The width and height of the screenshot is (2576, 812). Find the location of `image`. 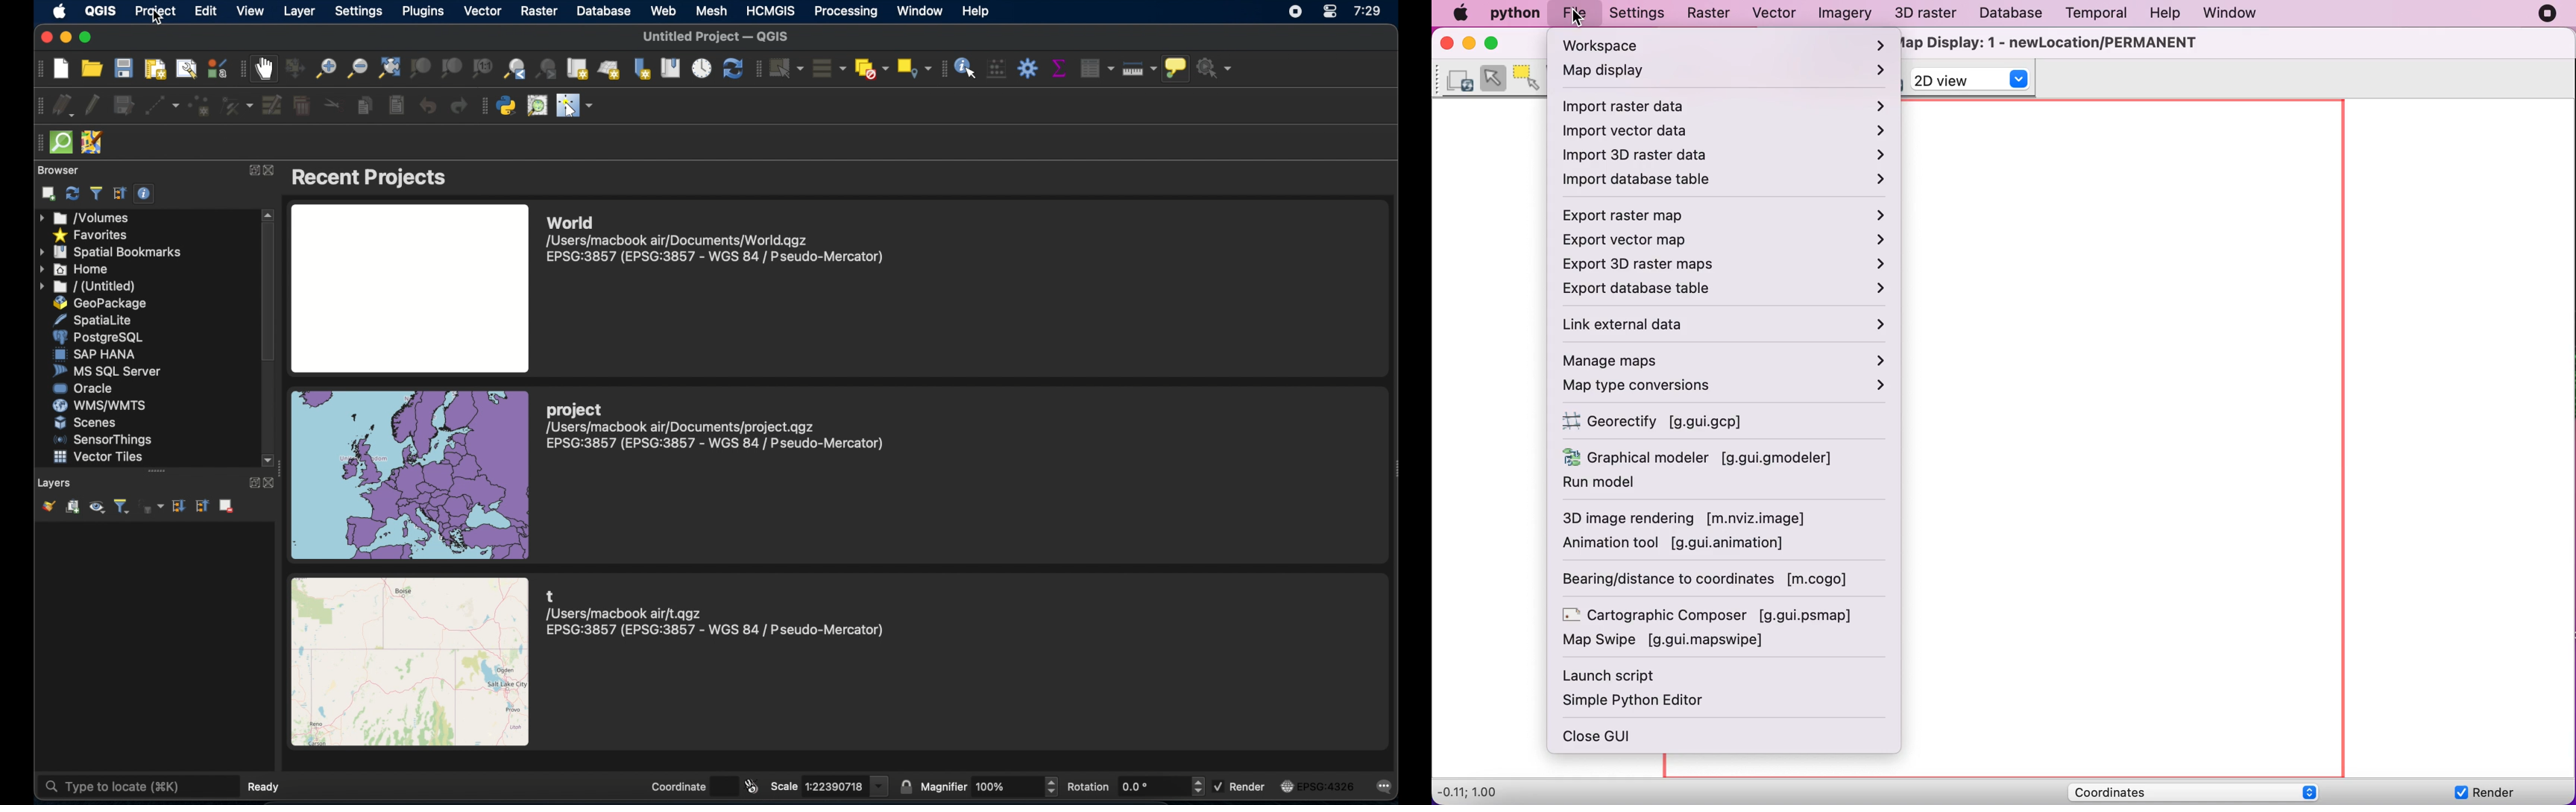

image is located at coordinates (410, 662).